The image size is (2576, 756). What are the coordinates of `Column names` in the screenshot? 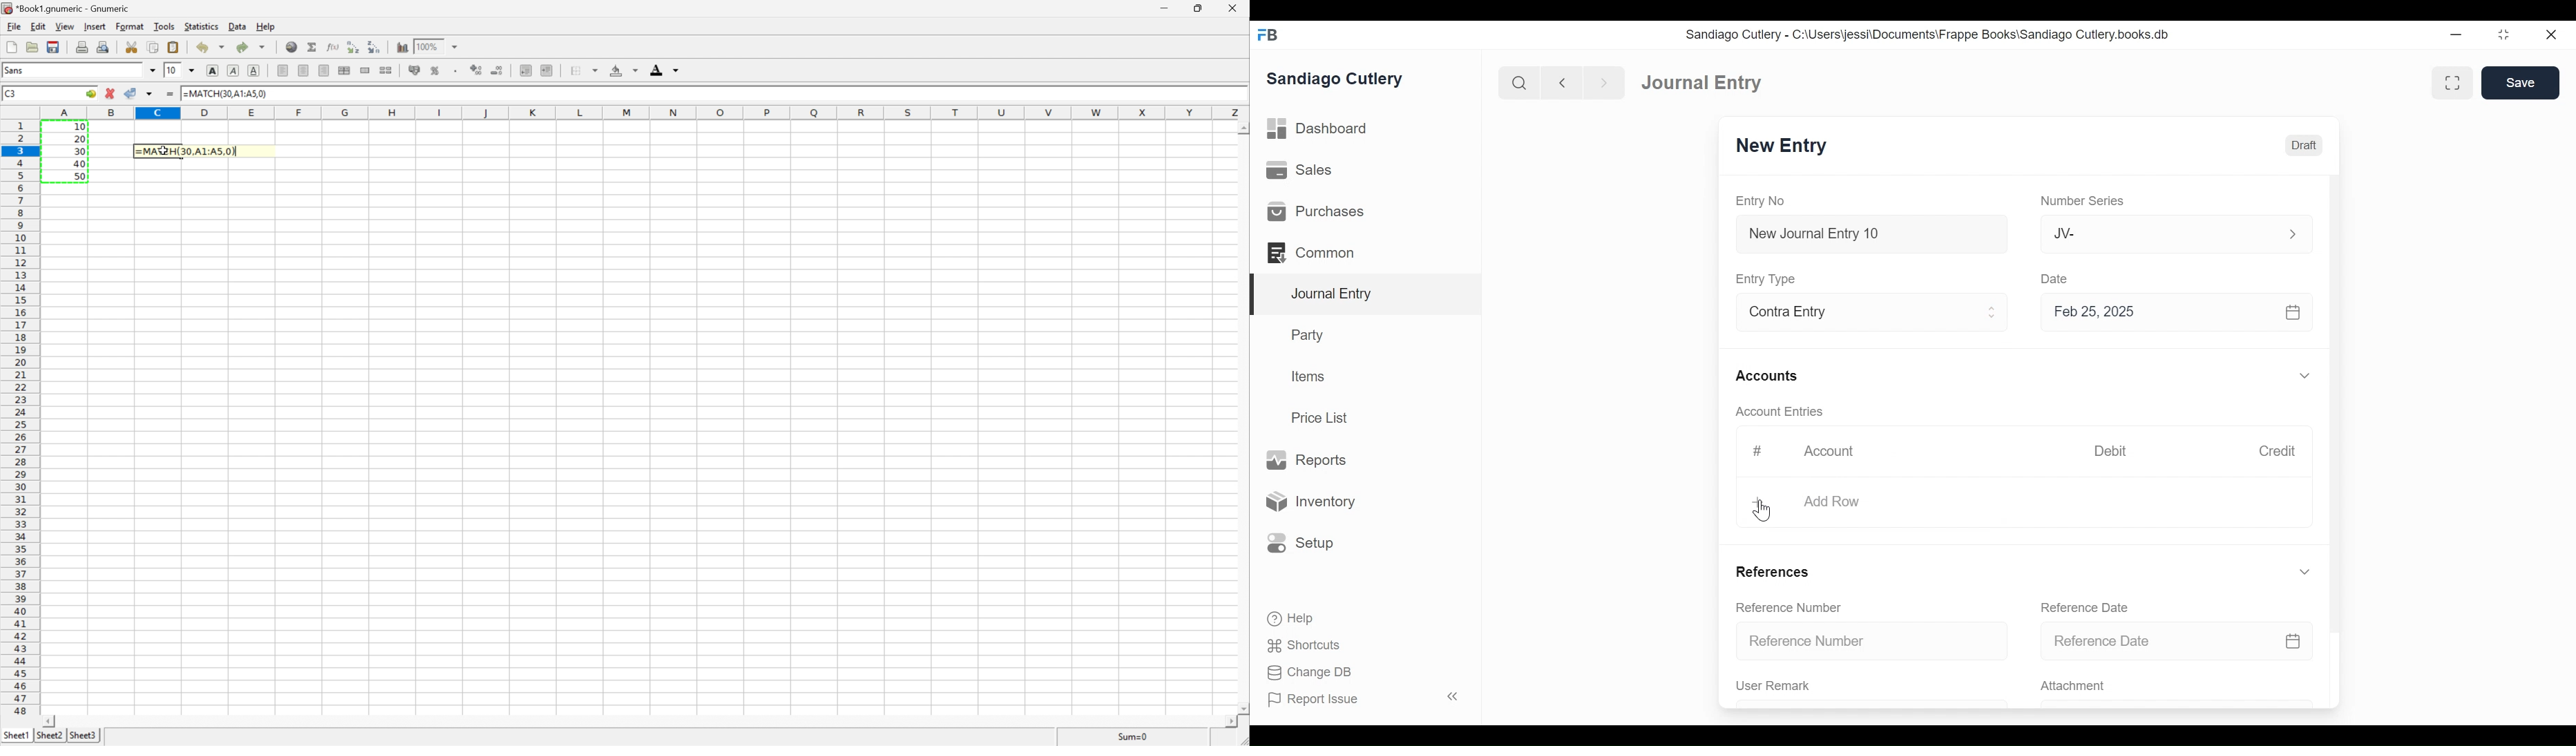 It's located at (644, 112).